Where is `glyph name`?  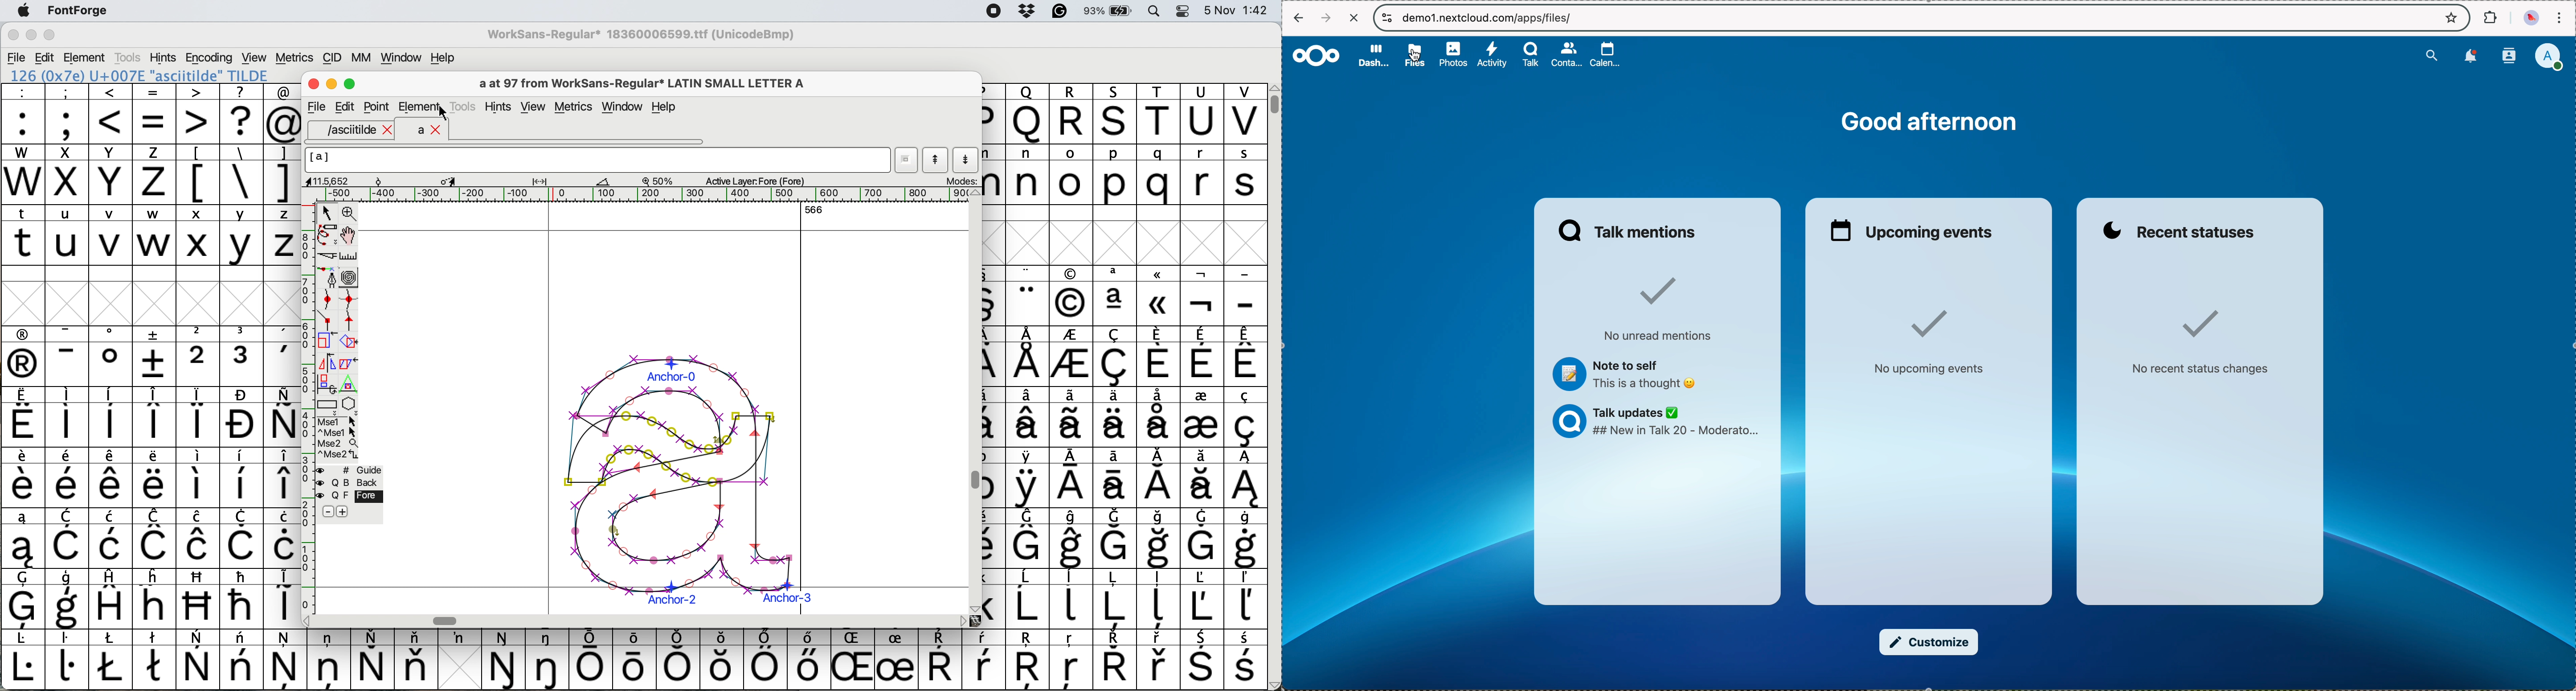 glyph name is located at coordinates (596, 160).